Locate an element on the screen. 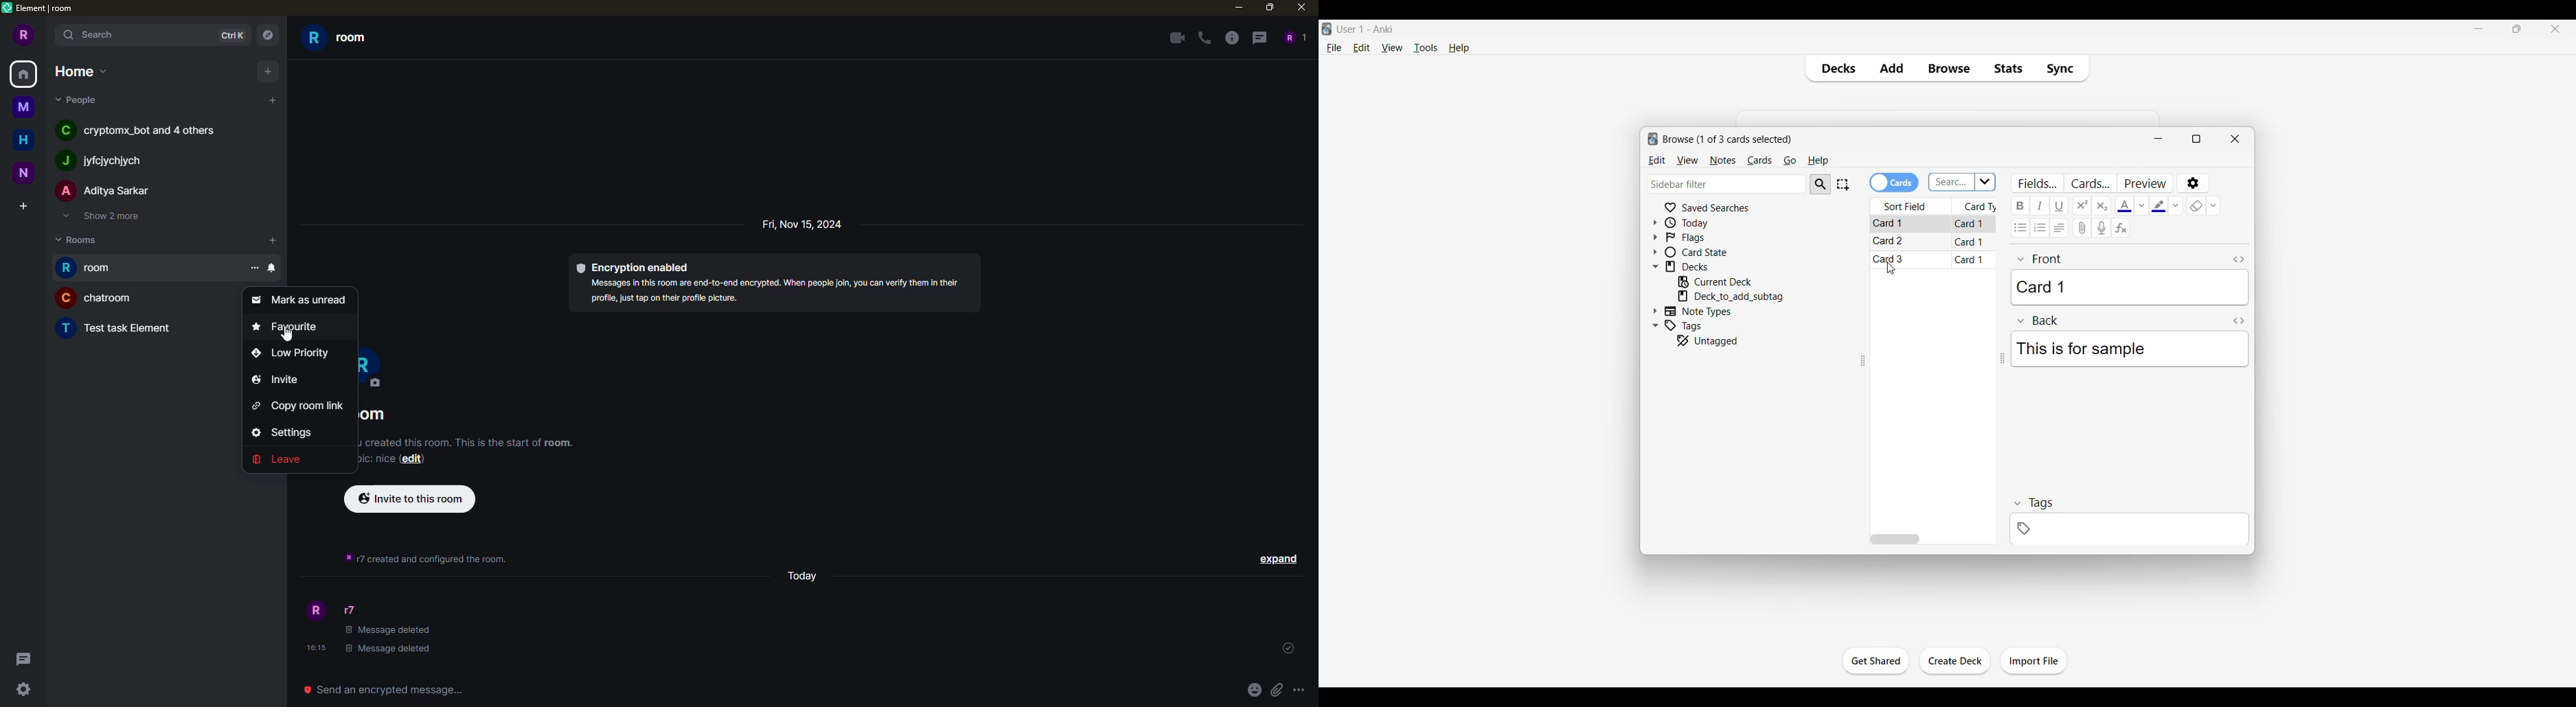 The image size is (2576, 728). show 2 more is located at coordinates (105, 217).